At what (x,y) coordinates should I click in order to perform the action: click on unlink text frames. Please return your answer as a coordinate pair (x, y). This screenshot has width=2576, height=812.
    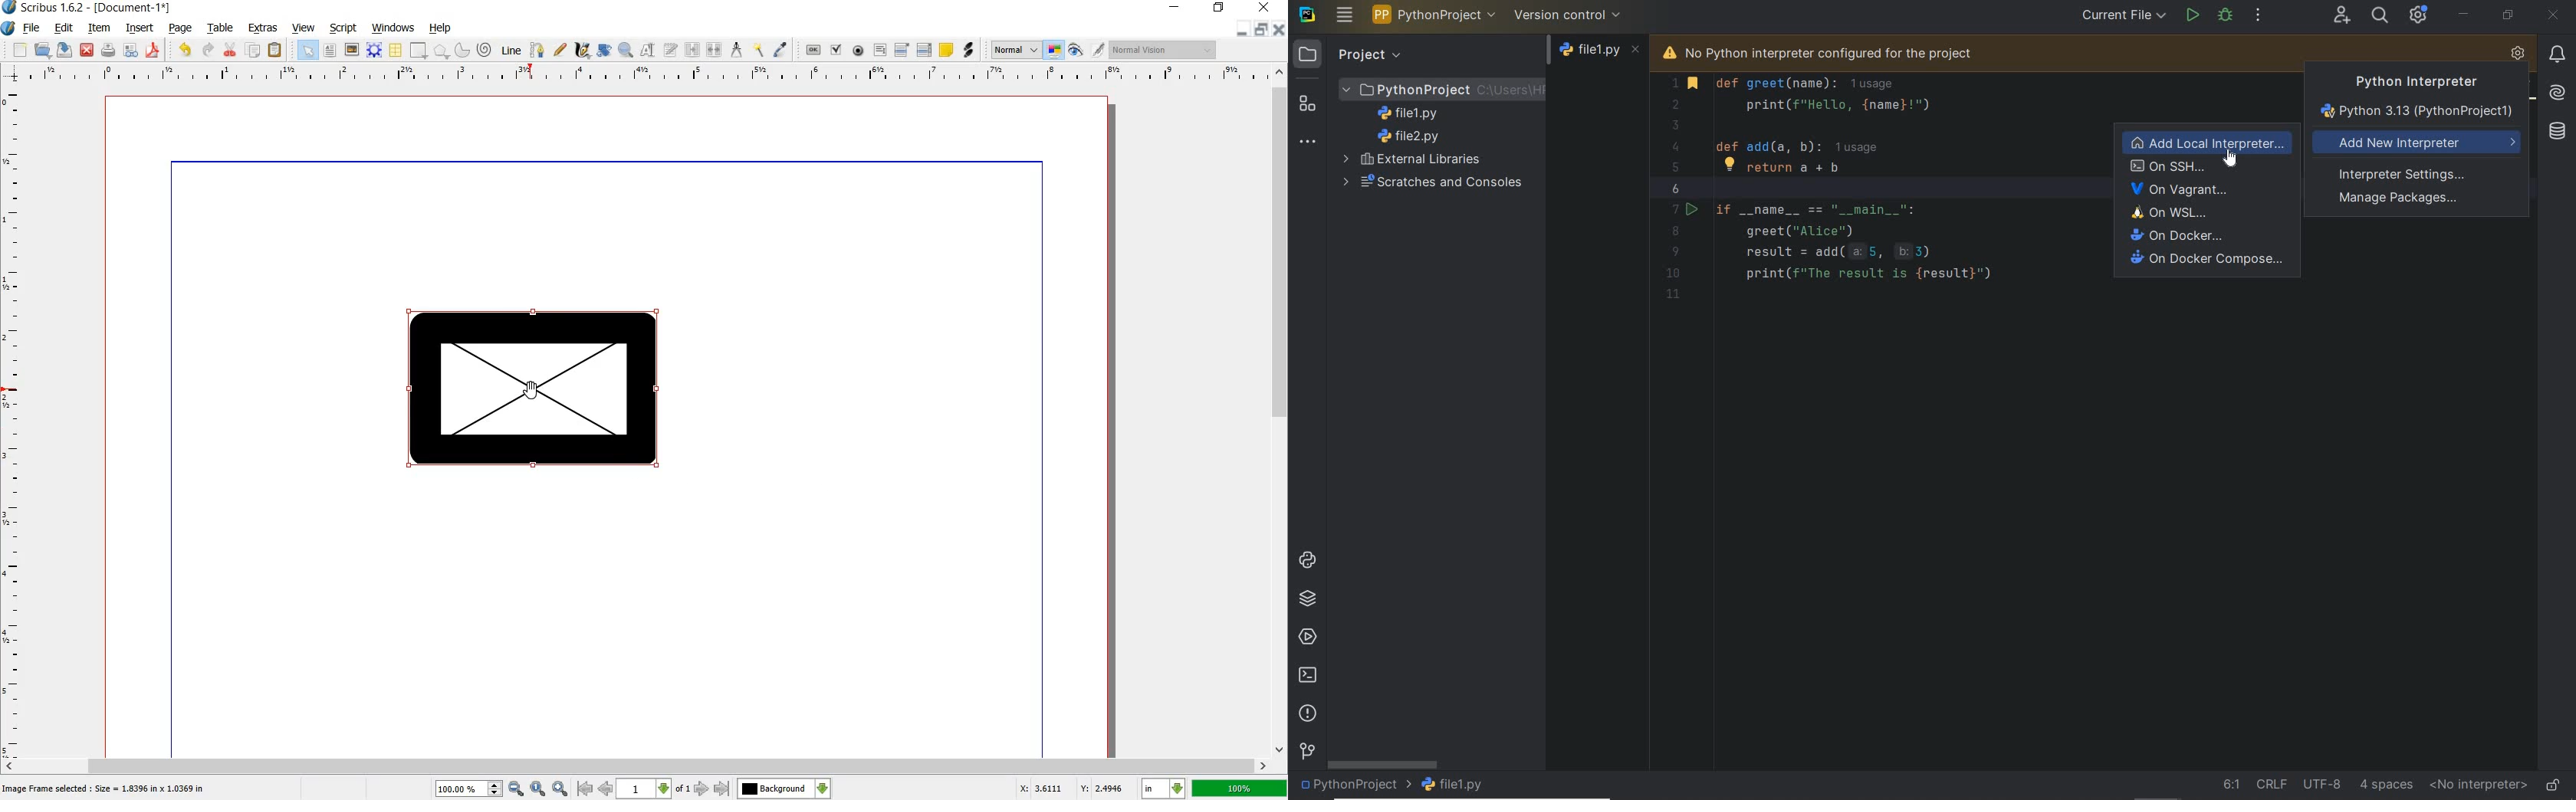
    Looking at the image, I should click on (715, 48).